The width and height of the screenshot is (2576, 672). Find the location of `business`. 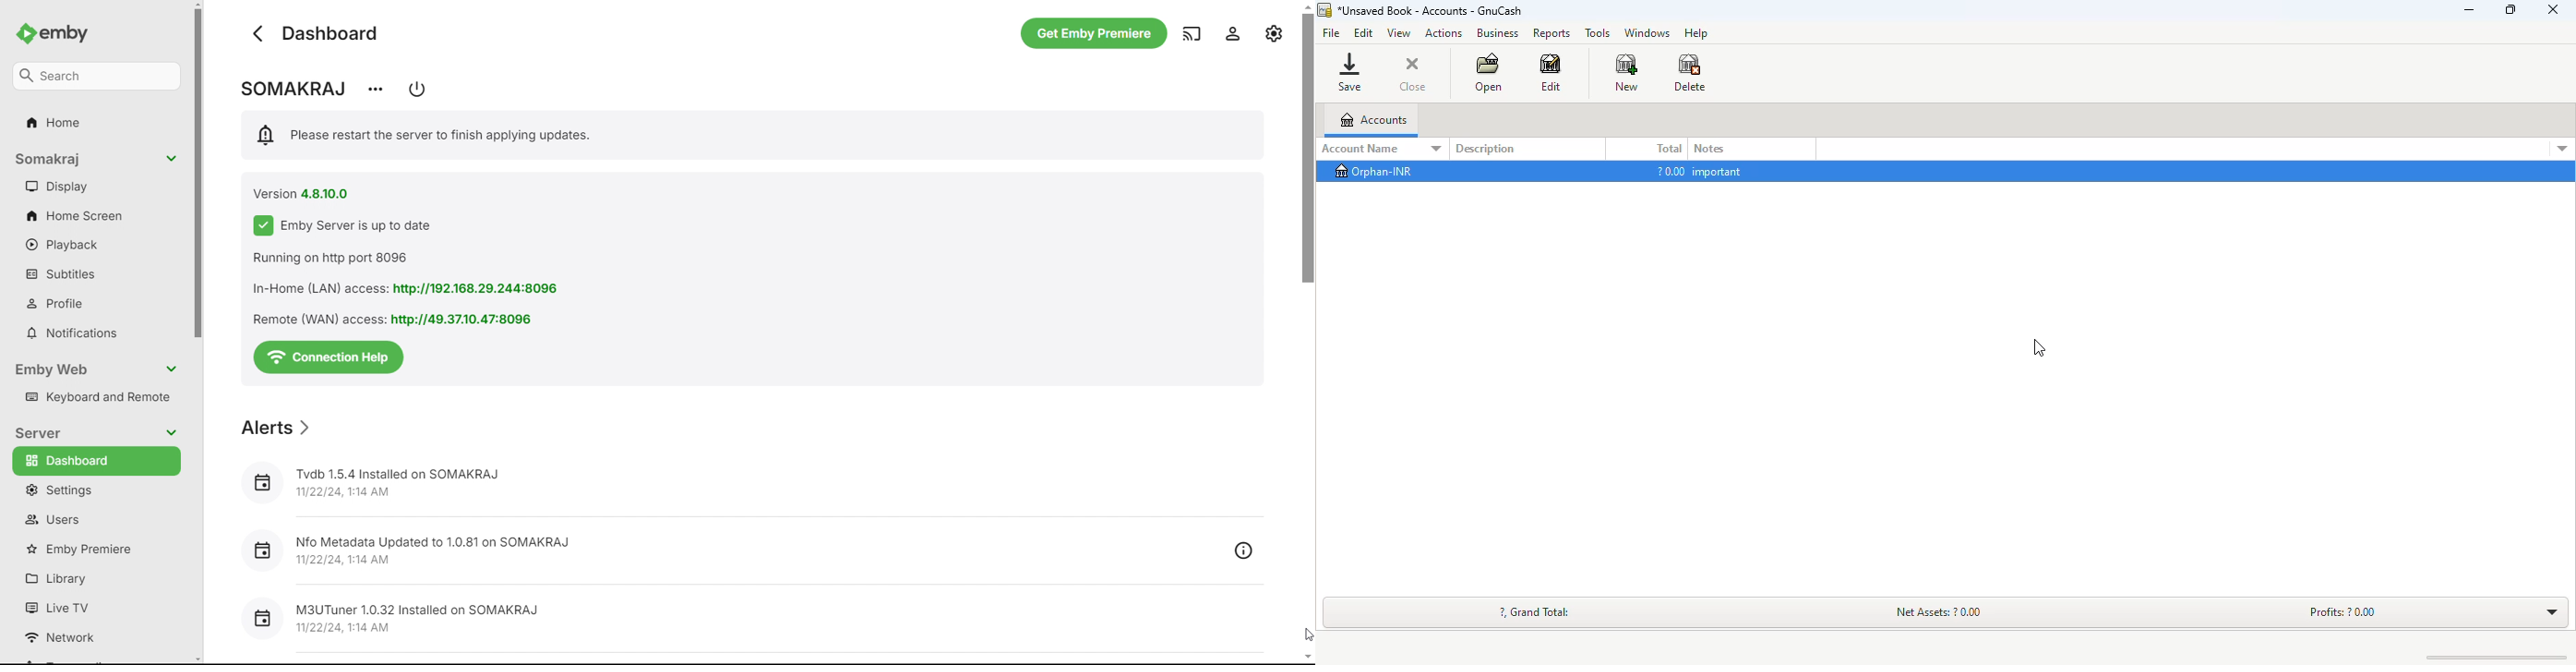

business is located at coordinates (1496, 33).